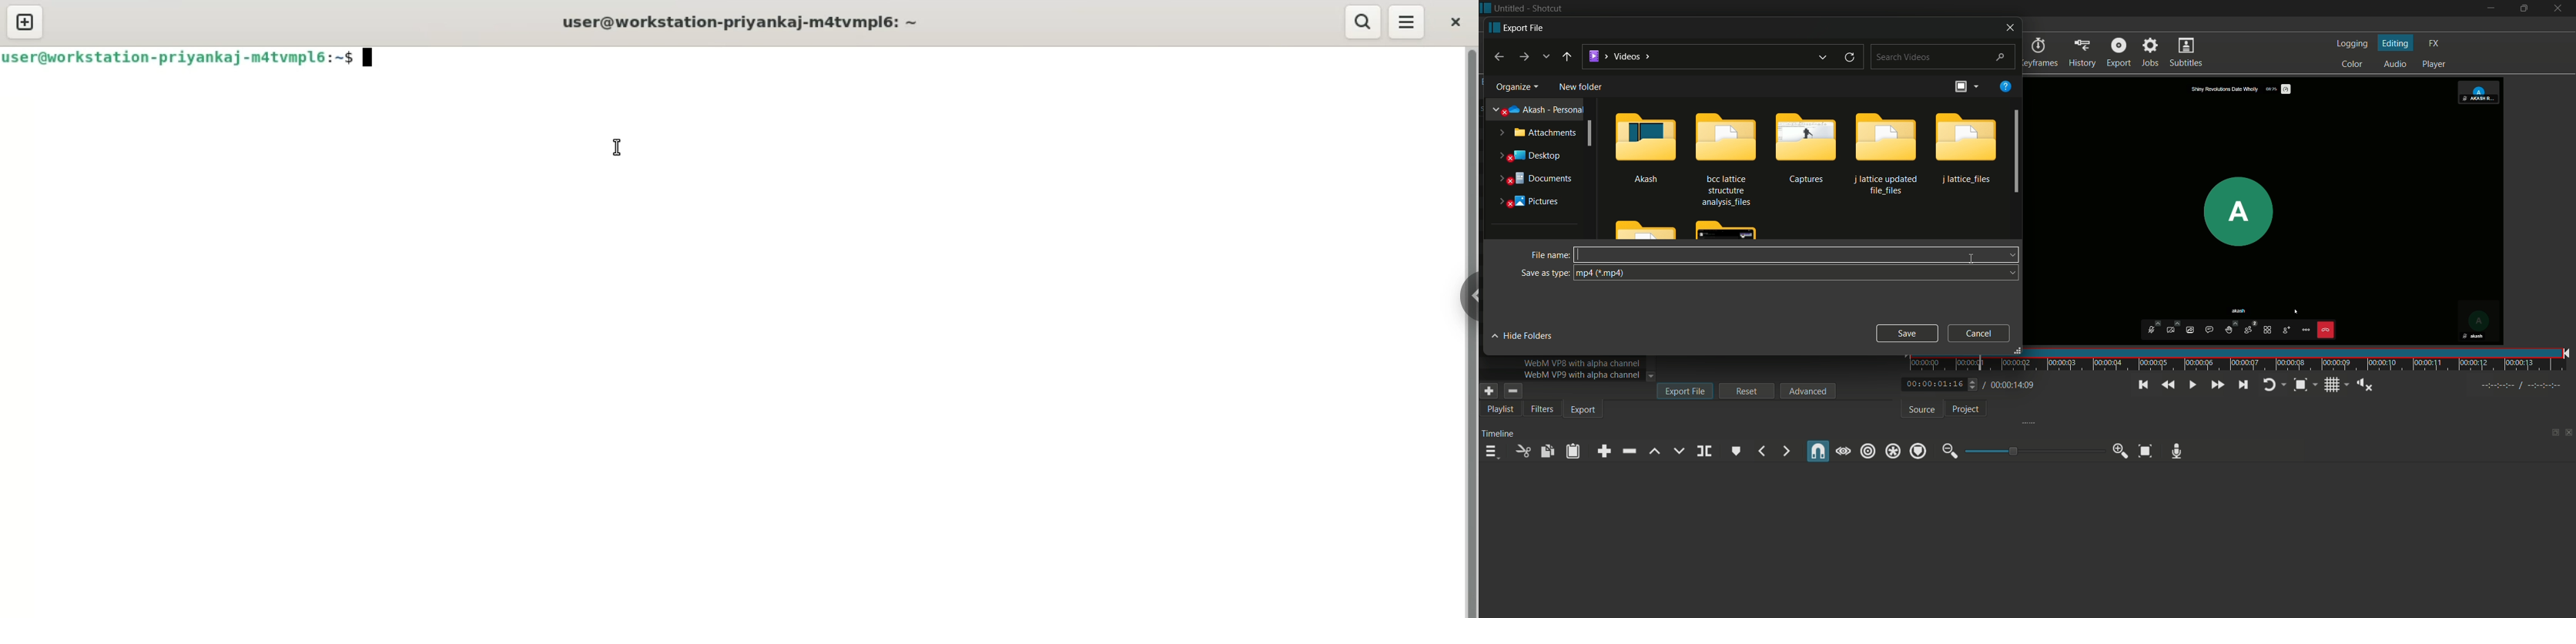 The width and height of the screenshot is (2576, 644). What do you see at coordinates (1685, 390) in the screenshot?
I see `export file` at bounding box center [1685, 390].